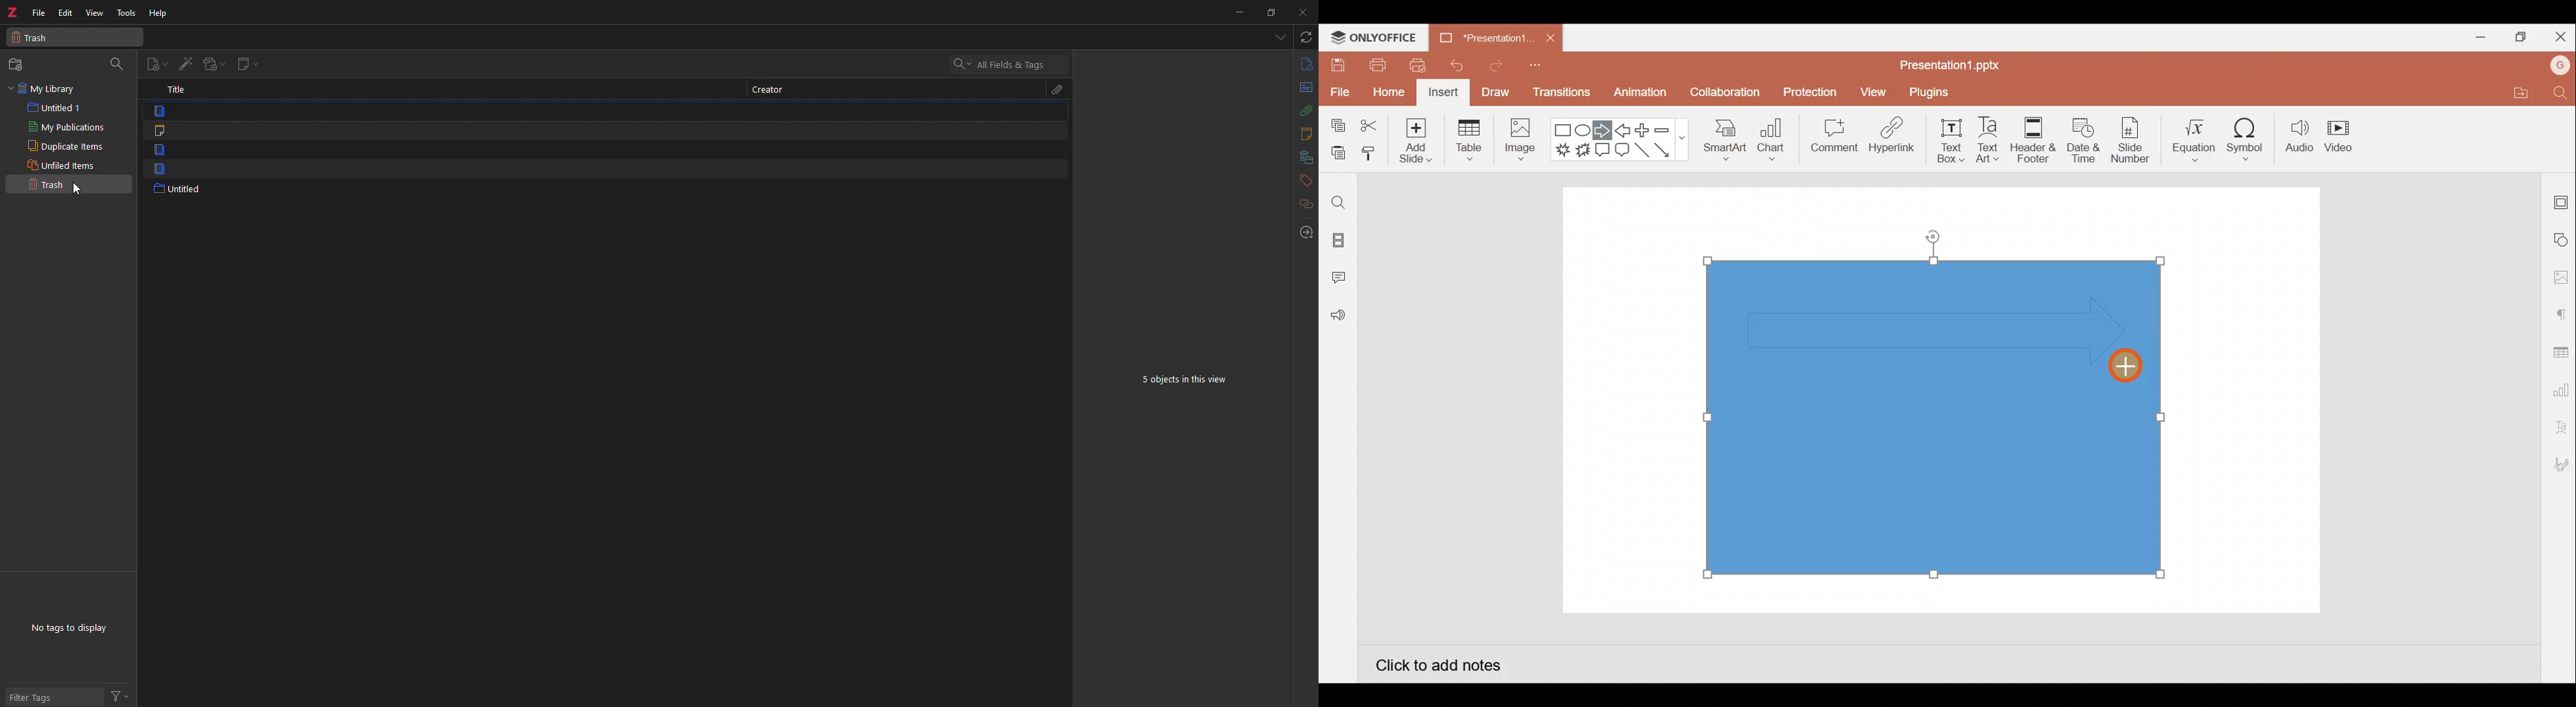 The width and height of the screenshot is (2576, 728). I want to click on attach, so click(1306, 111).